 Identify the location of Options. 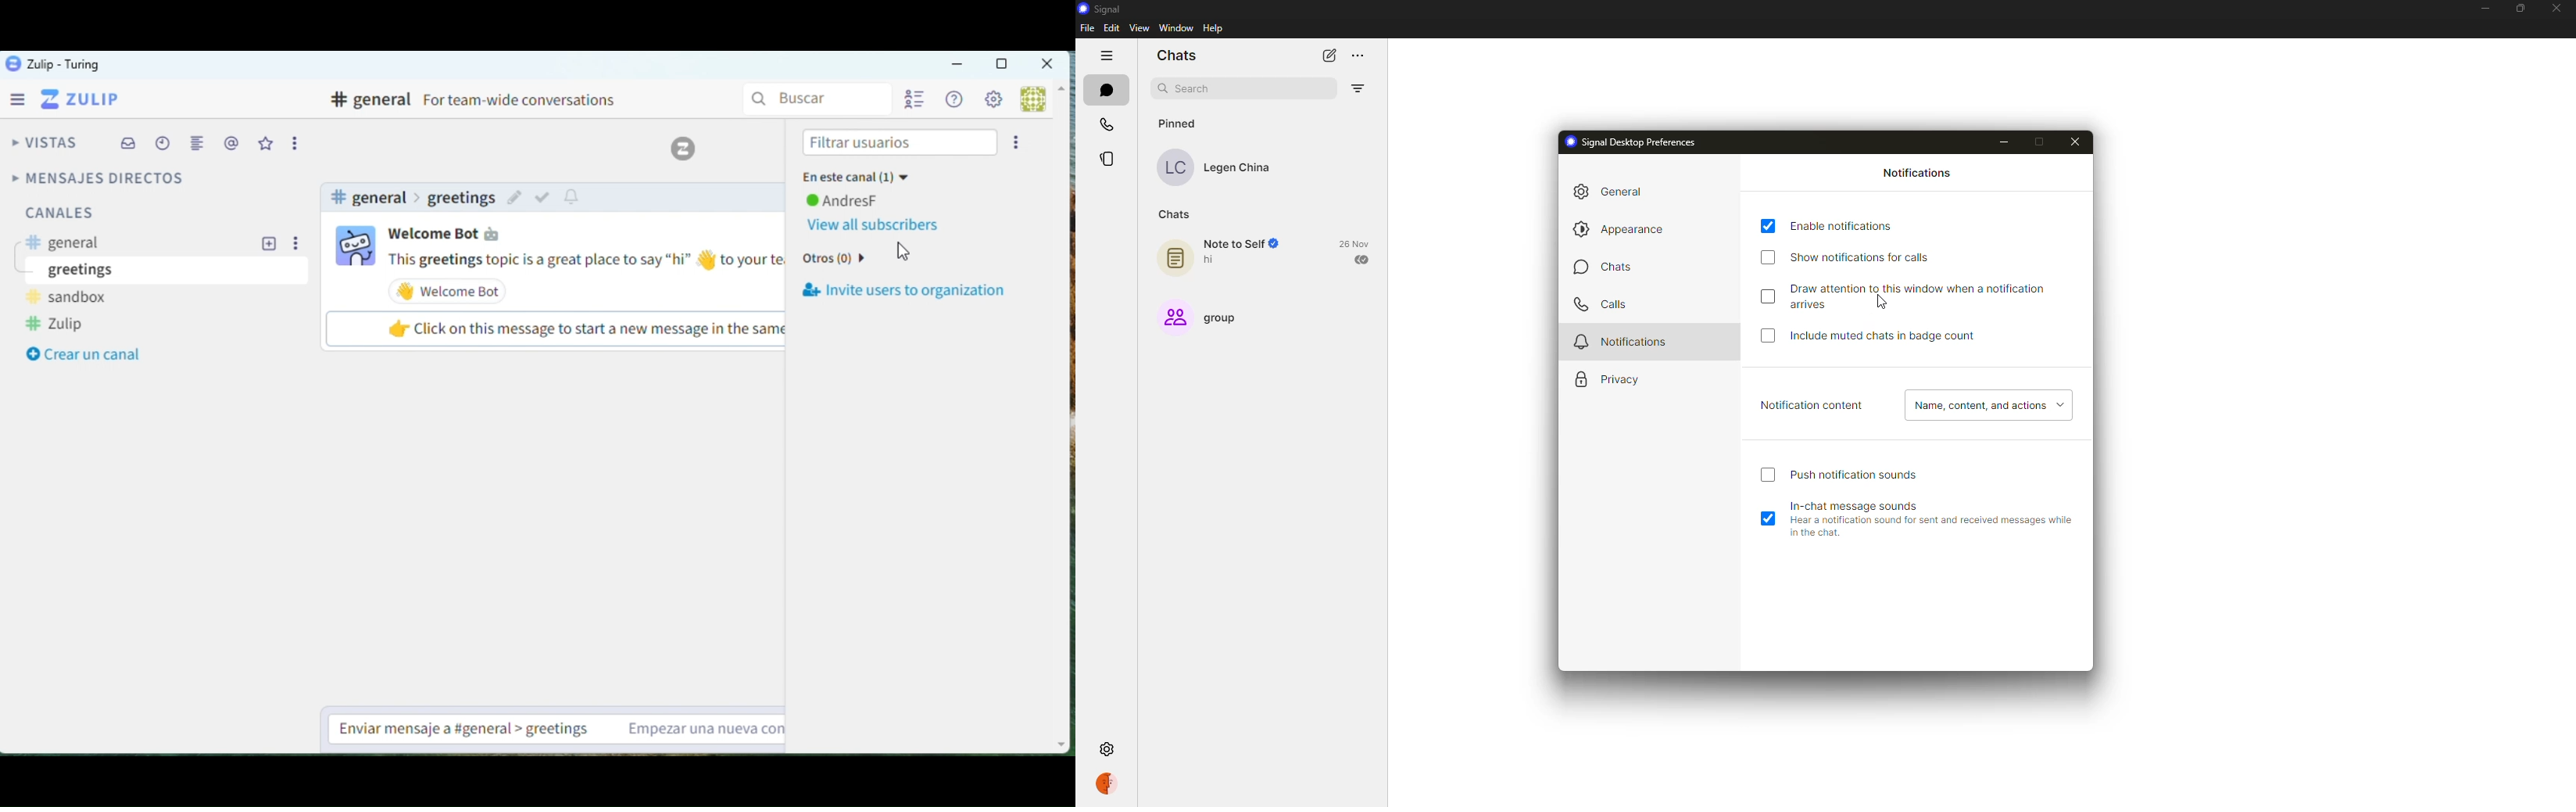
(296, 143).